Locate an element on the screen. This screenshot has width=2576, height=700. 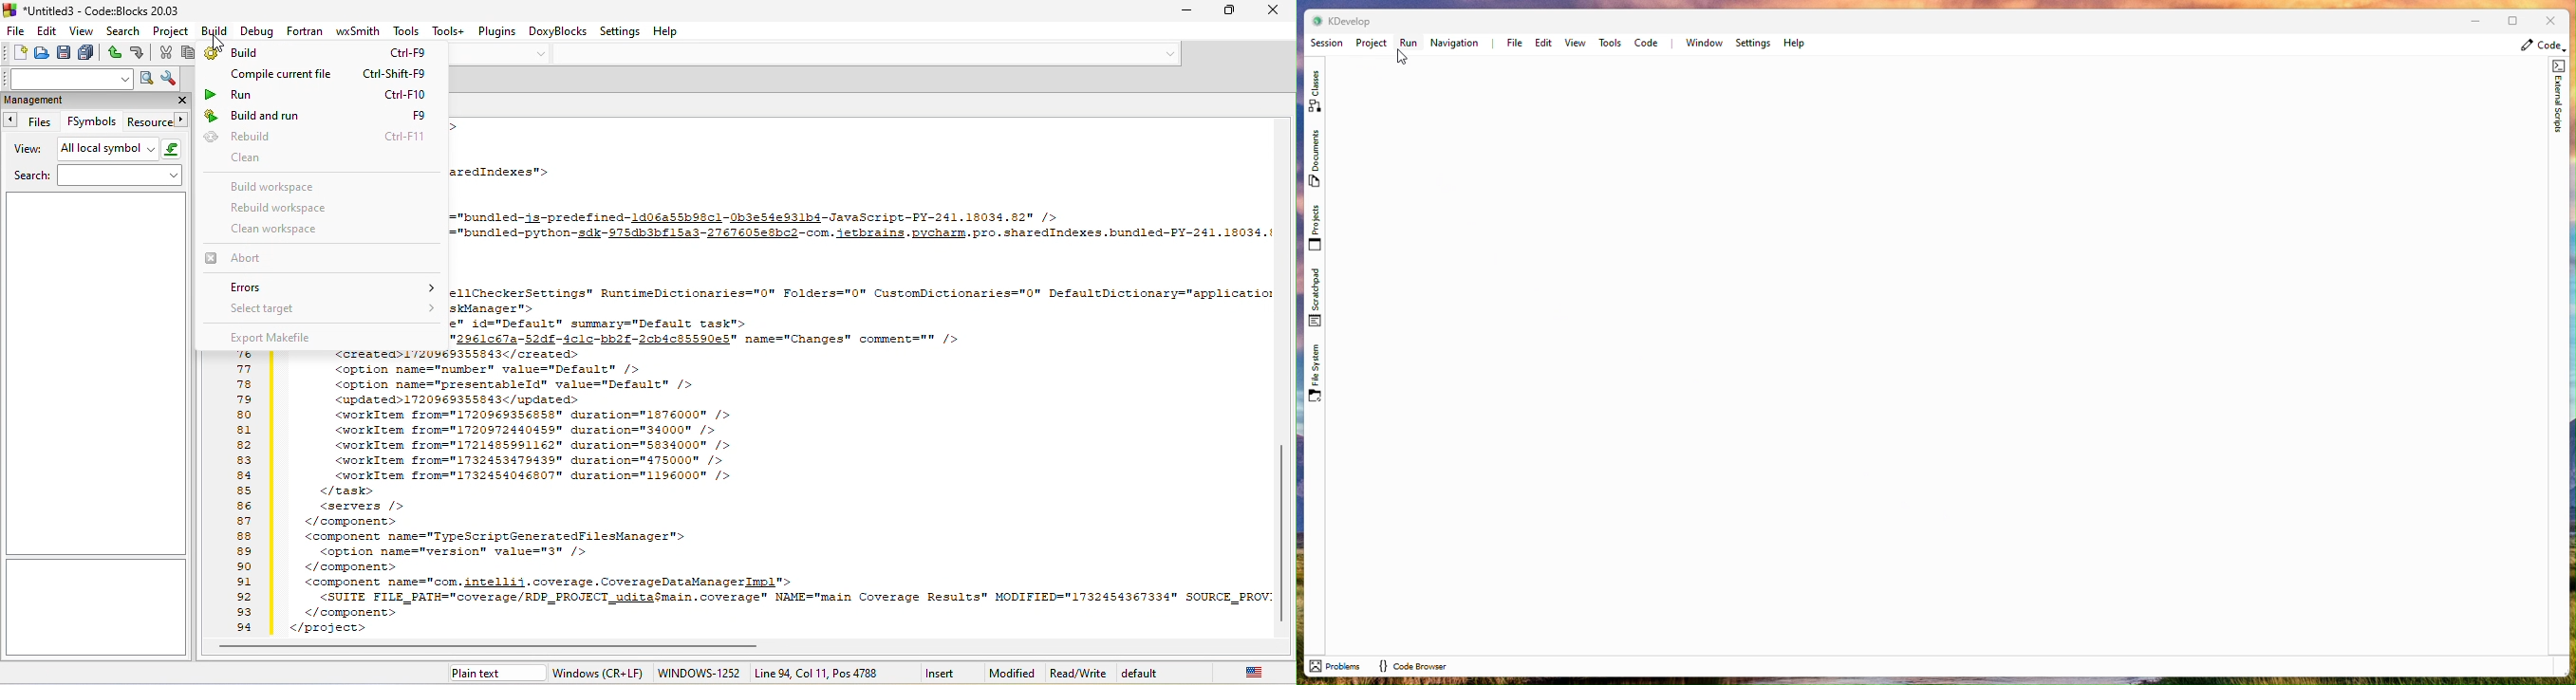
errors is located at coordinates (328, 288).